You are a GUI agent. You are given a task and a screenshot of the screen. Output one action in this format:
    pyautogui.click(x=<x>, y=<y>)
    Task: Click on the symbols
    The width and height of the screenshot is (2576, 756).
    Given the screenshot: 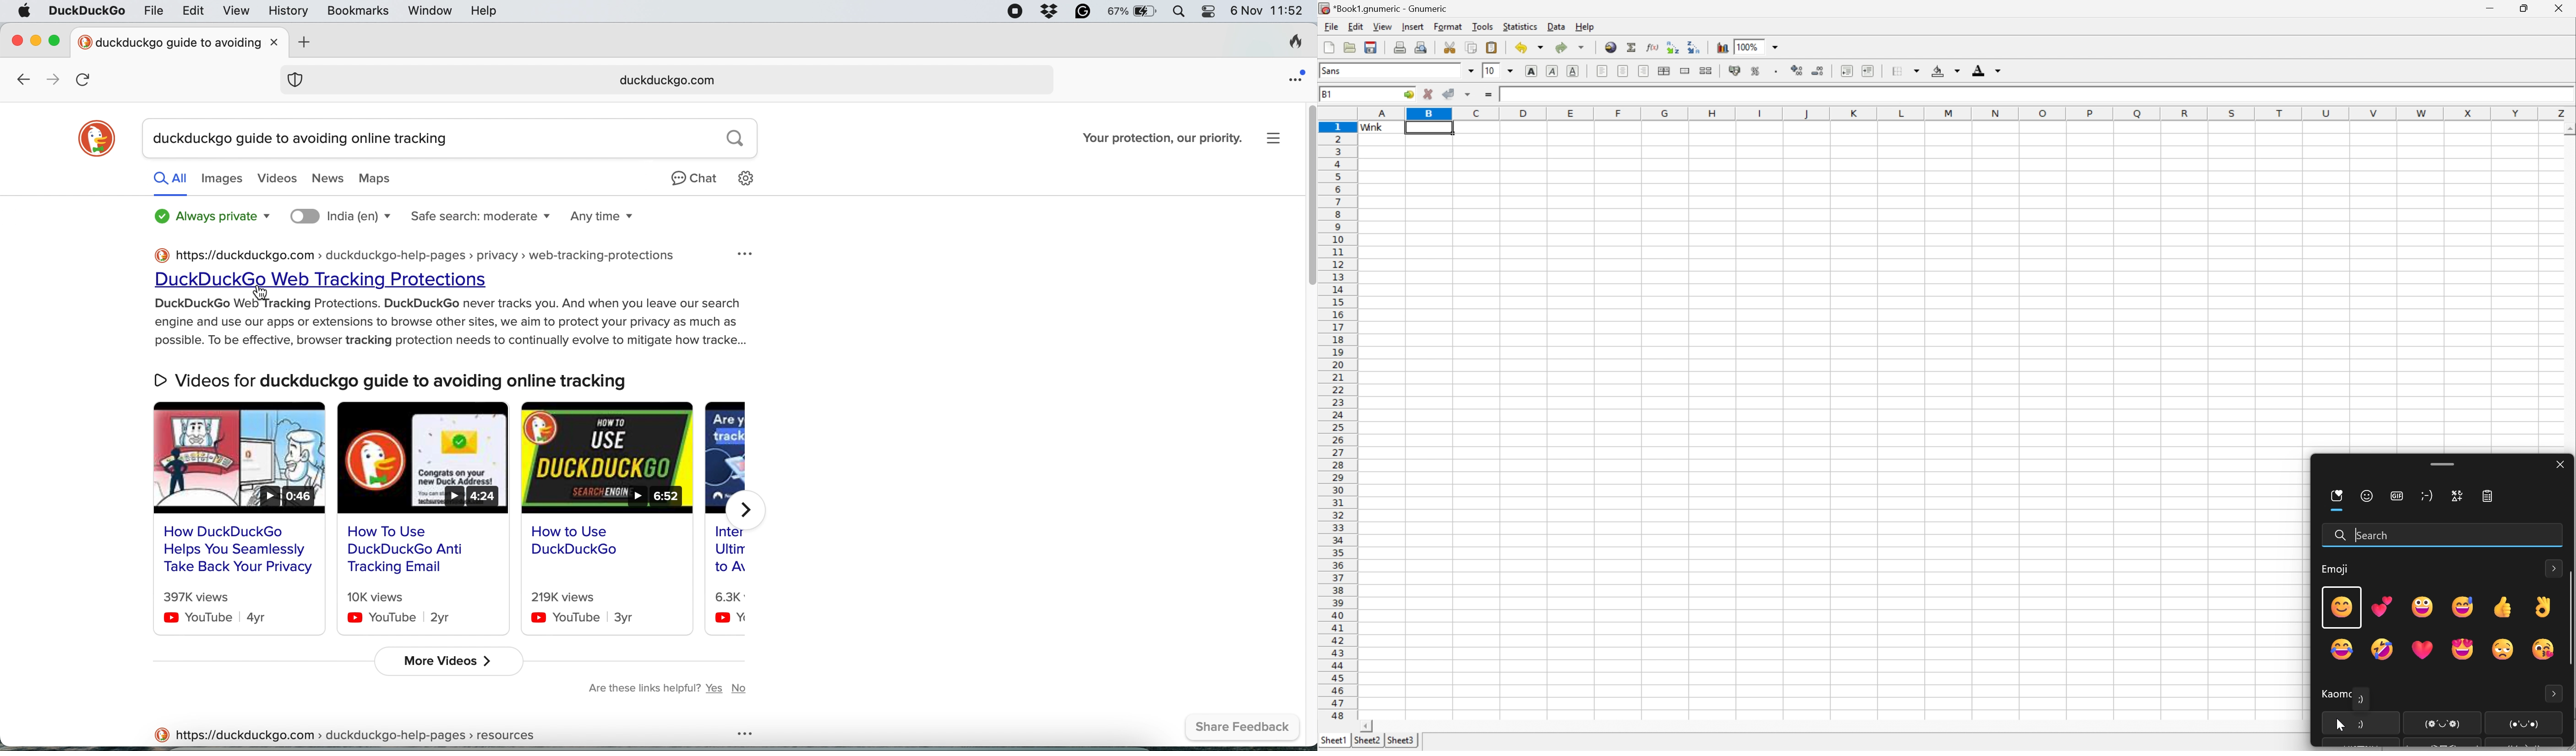 What is the action you would take?
    pyautogui.click(x=2455, y=497)
    